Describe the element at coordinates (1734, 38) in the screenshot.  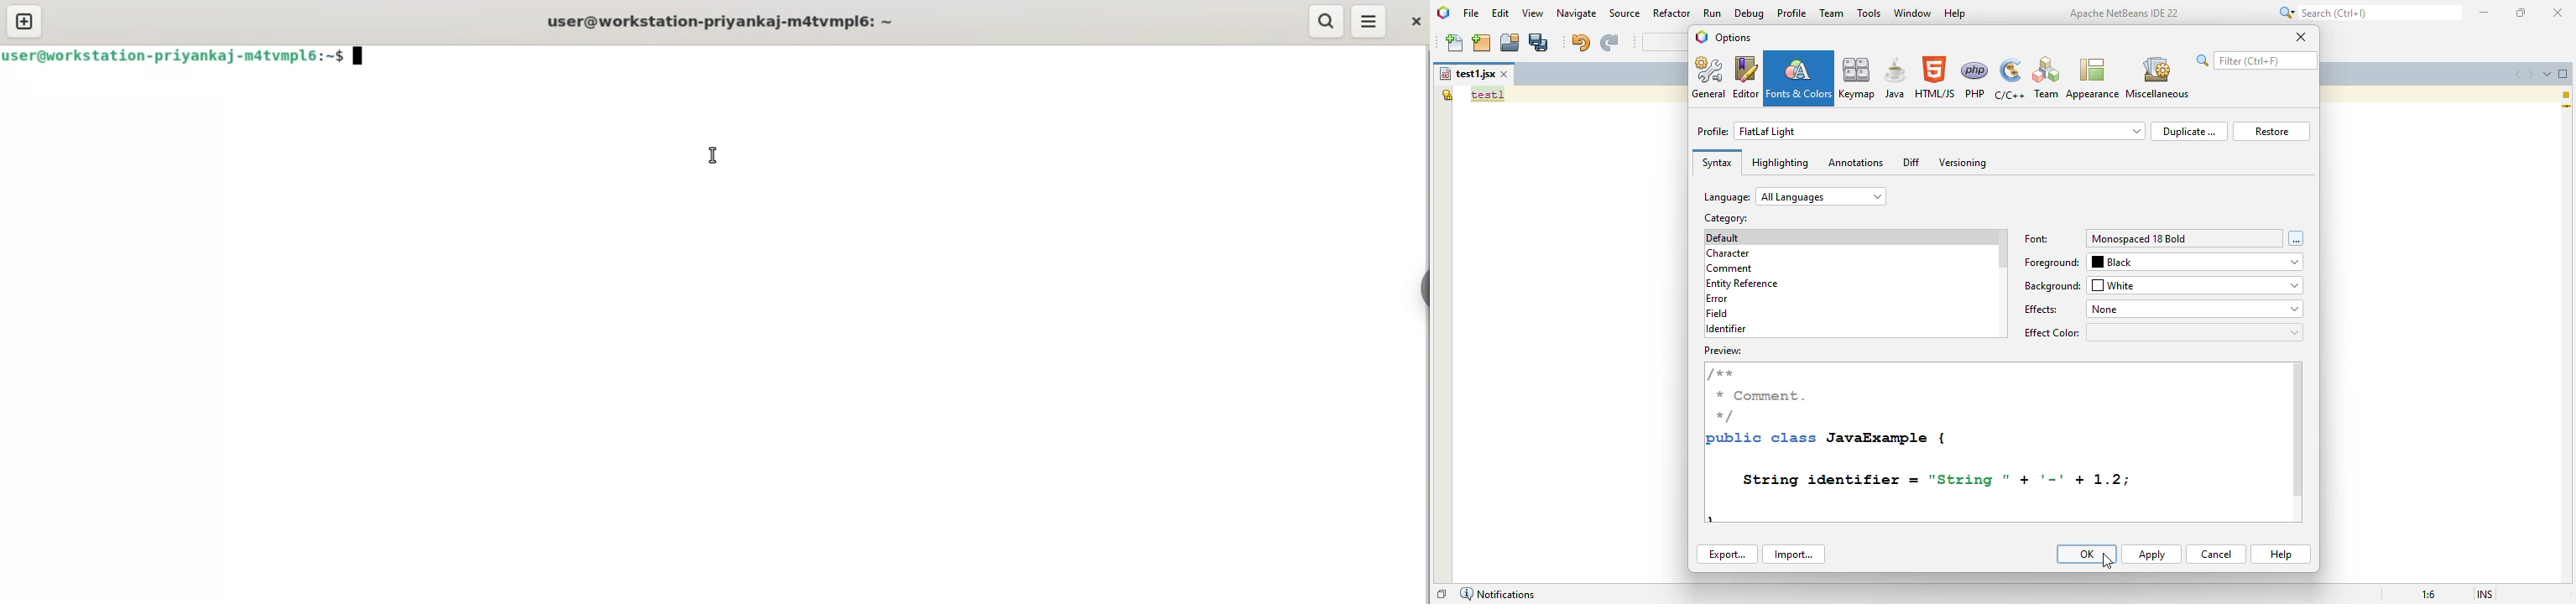
I see `options` at that location.